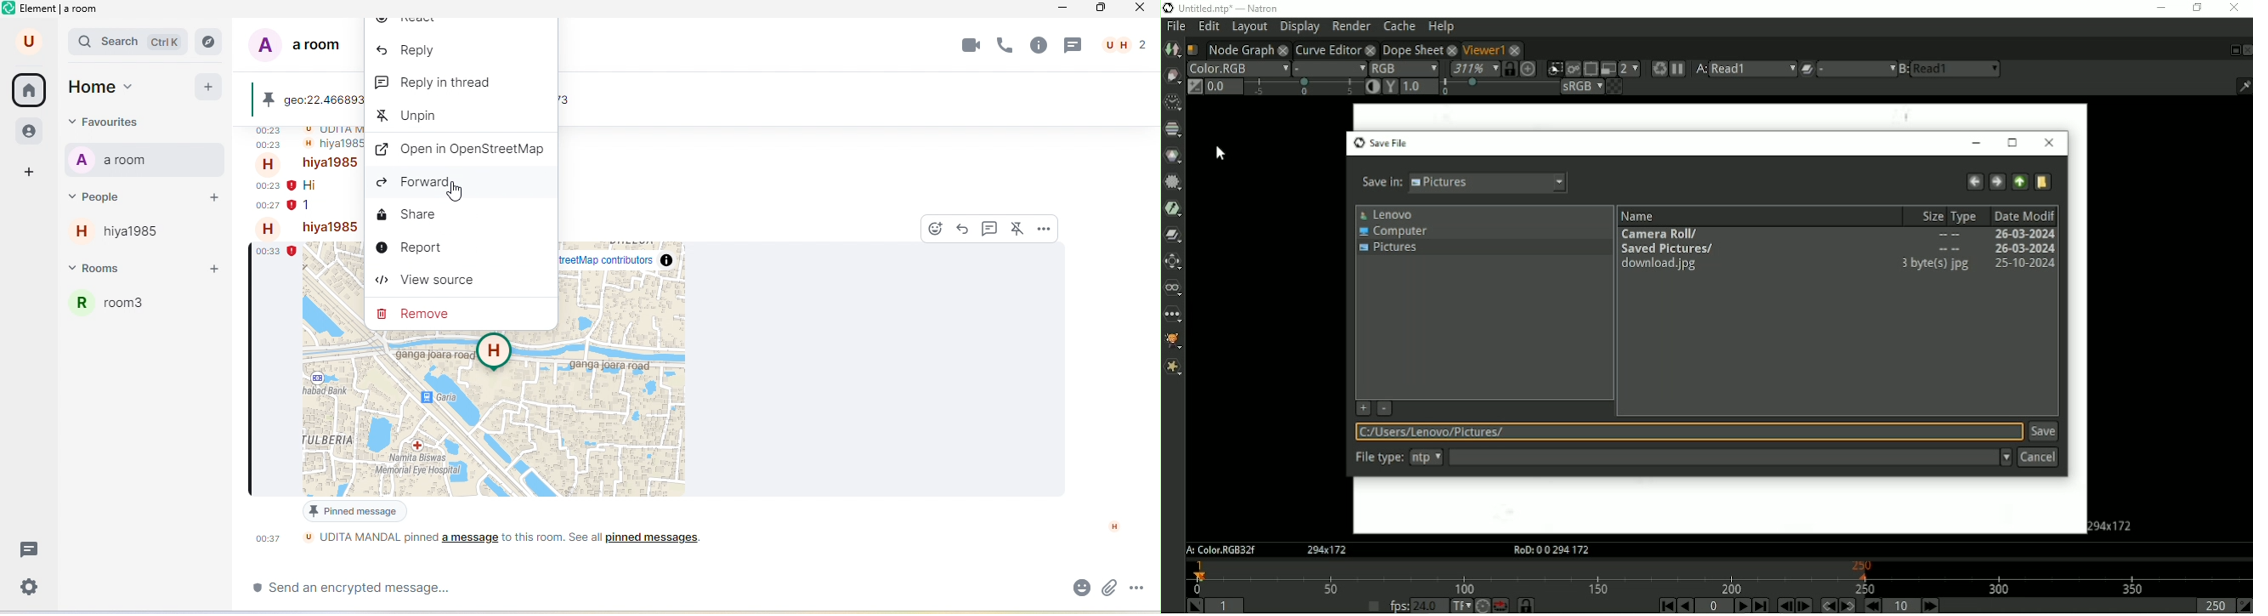 The image size is (2268, 616). Describe the element at coordinates (272, 538) in the screenshot. I see `00.37` at that location.